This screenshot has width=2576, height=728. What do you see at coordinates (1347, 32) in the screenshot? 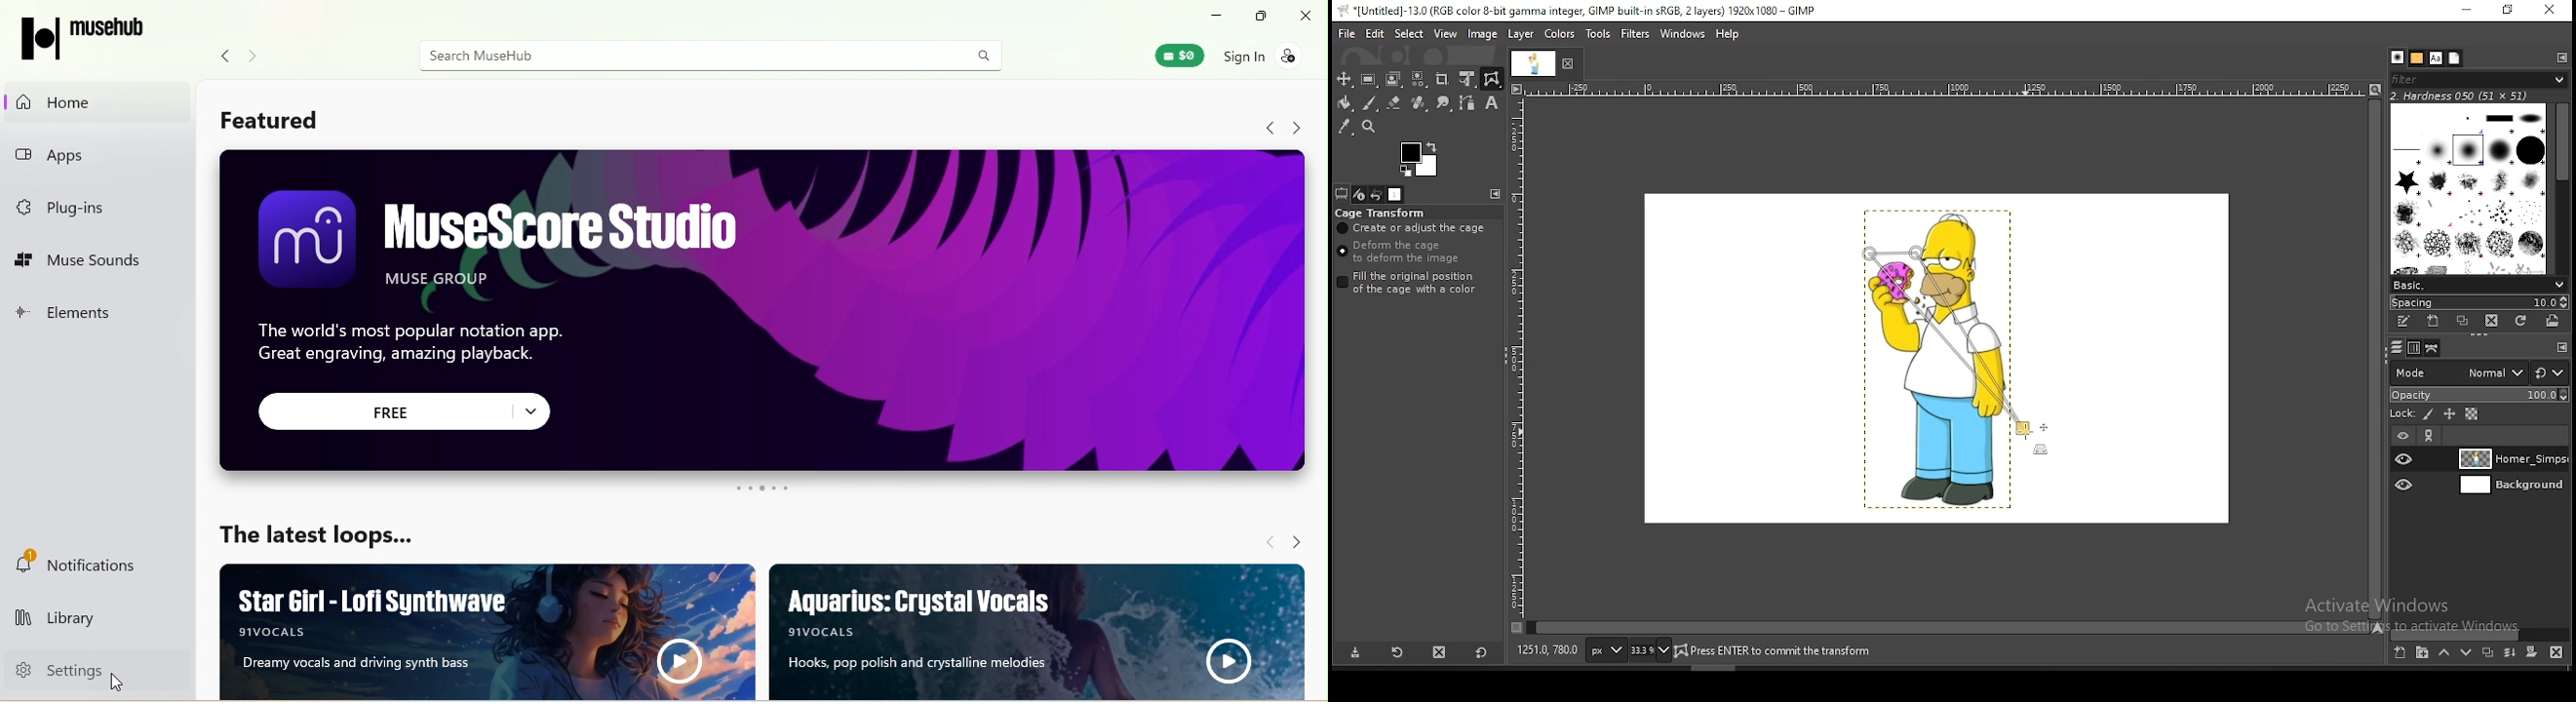
I see `file` at bounding box center [1347, 32].